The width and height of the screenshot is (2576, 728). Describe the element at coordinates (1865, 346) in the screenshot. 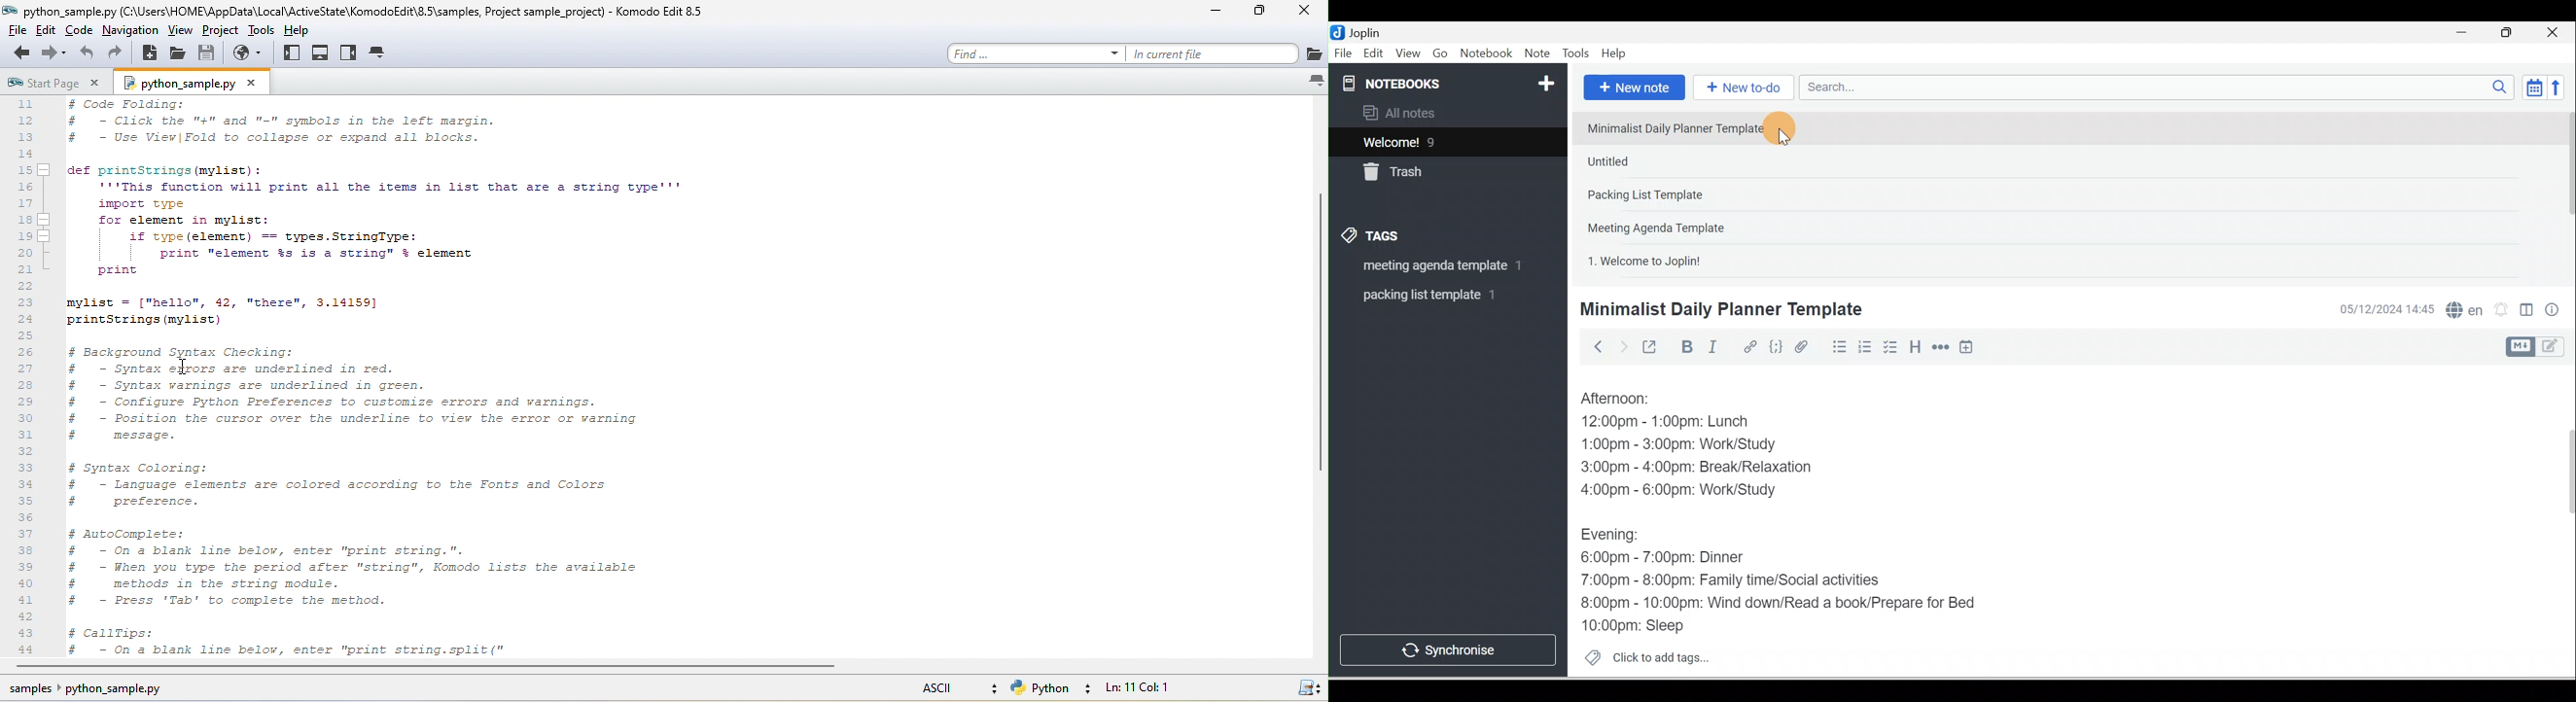

I see `Numbered list` at that location.